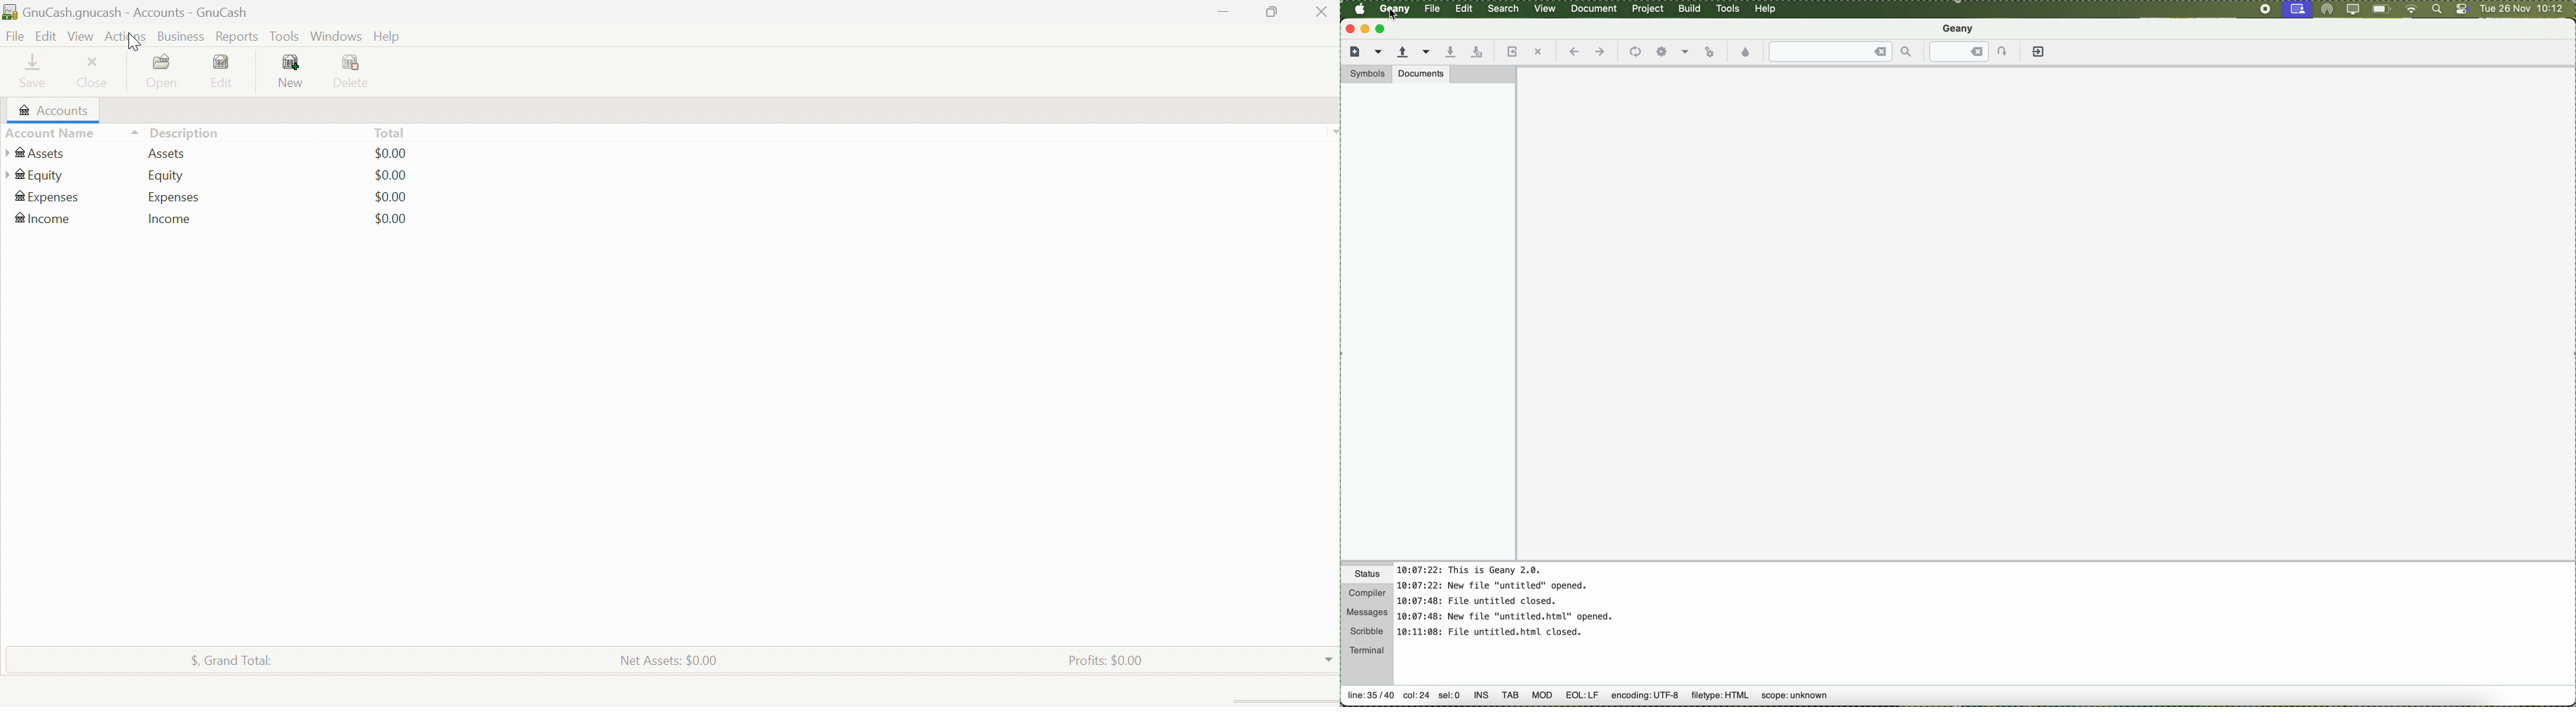 Image resolution: width=2576 pixels, height=728 pixels. I want to click on Business, so click(182, 37).